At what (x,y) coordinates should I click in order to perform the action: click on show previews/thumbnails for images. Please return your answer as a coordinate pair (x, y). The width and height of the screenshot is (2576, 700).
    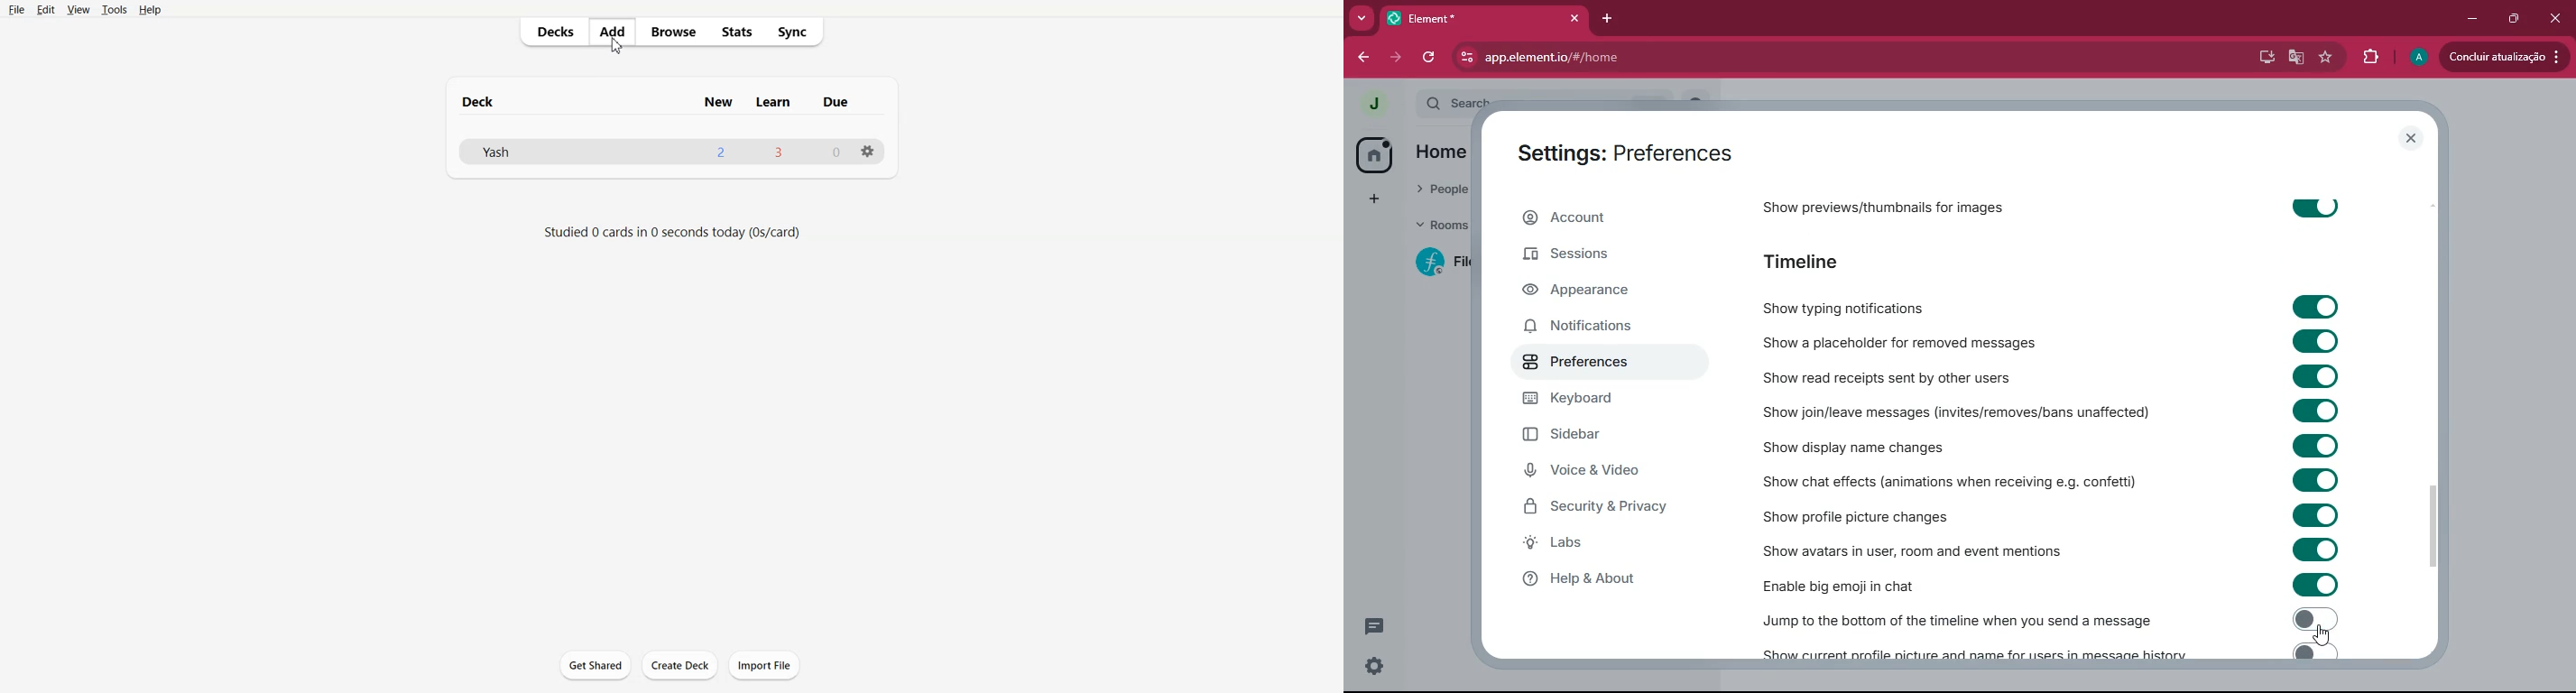
    Looking at the image, I should click on (1904, 210).